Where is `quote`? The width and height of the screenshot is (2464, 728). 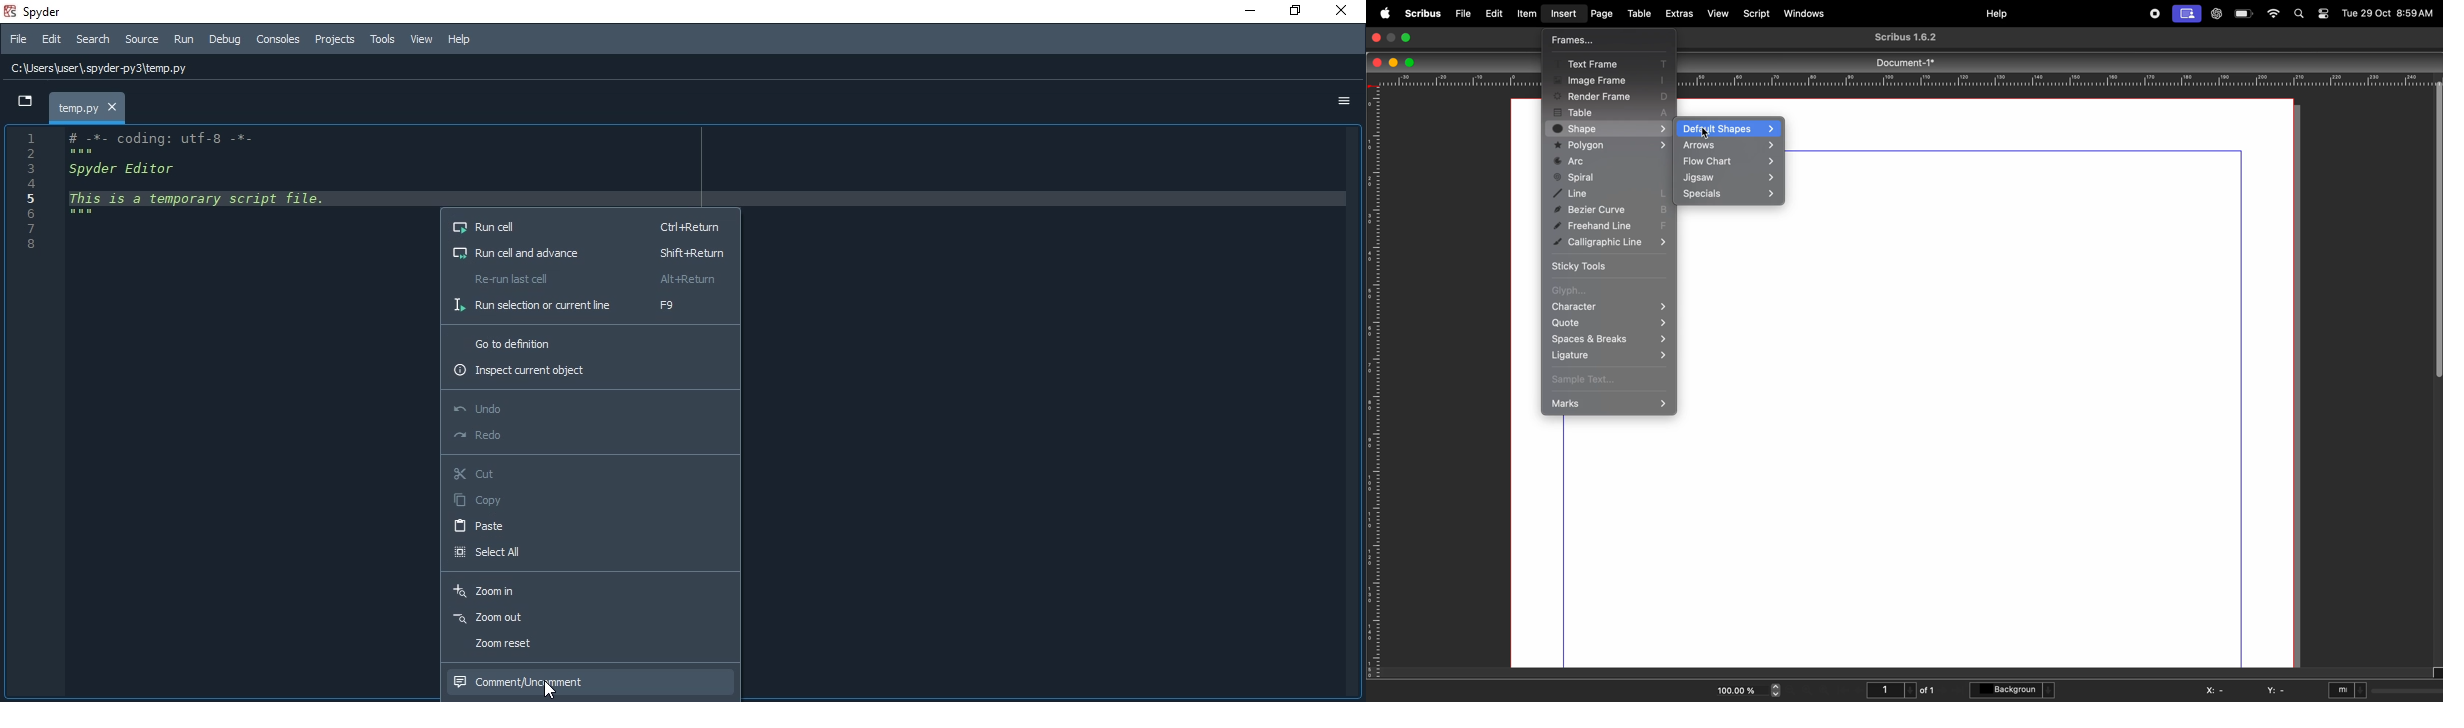
quote is located at coordinates (1609, 324).